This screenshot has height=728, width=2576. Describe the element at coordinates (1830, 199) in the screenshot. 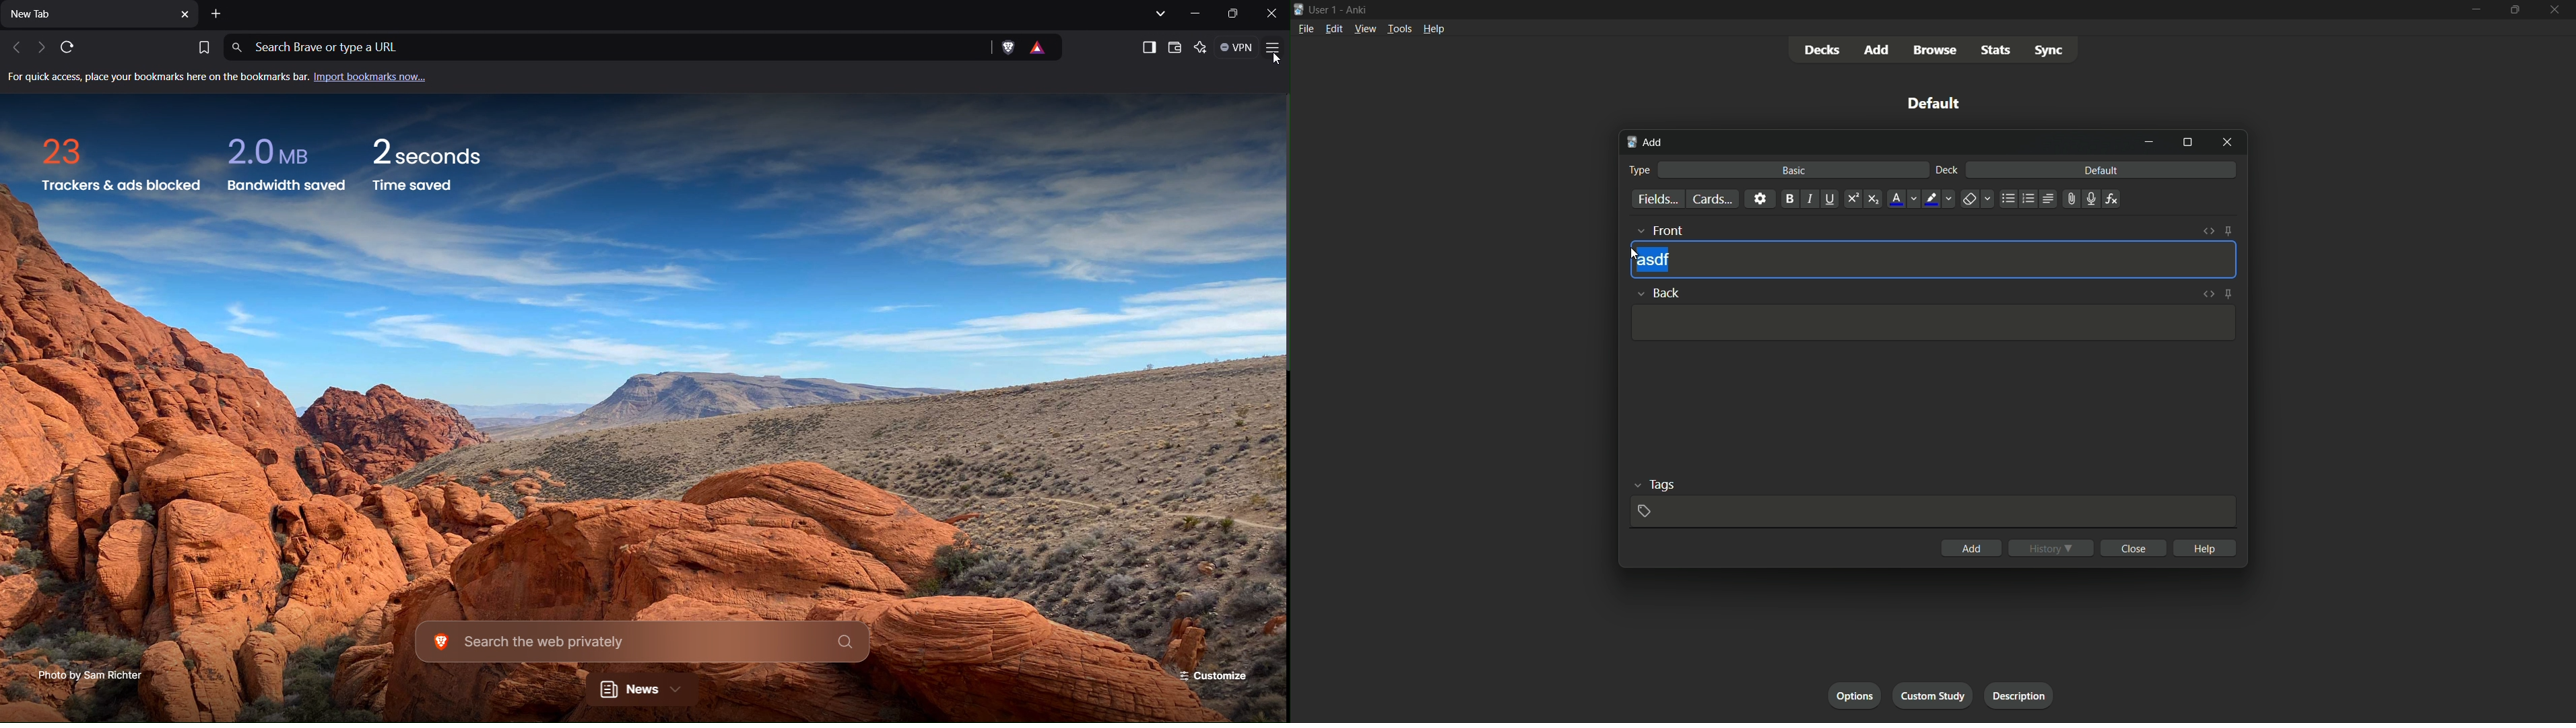

I see `underline` at that location.